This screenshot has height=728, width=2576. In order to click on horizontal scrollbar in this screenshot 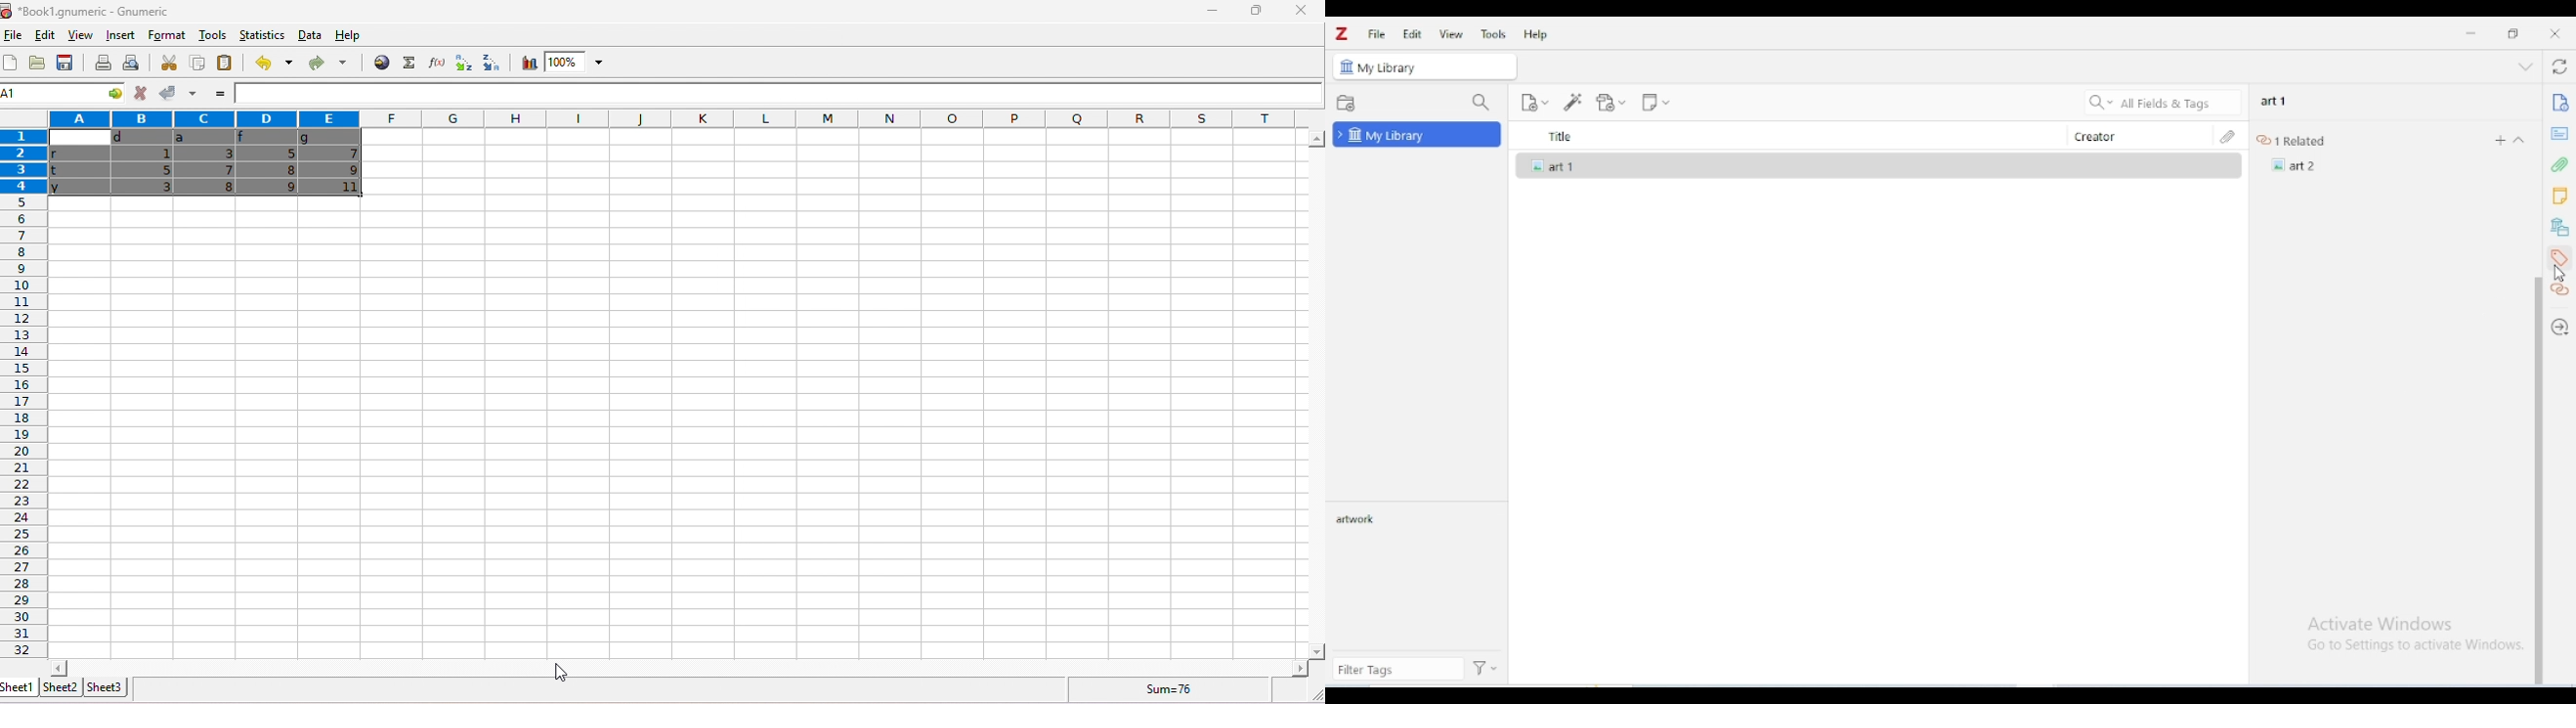, I will do `click(1316, 396)`.